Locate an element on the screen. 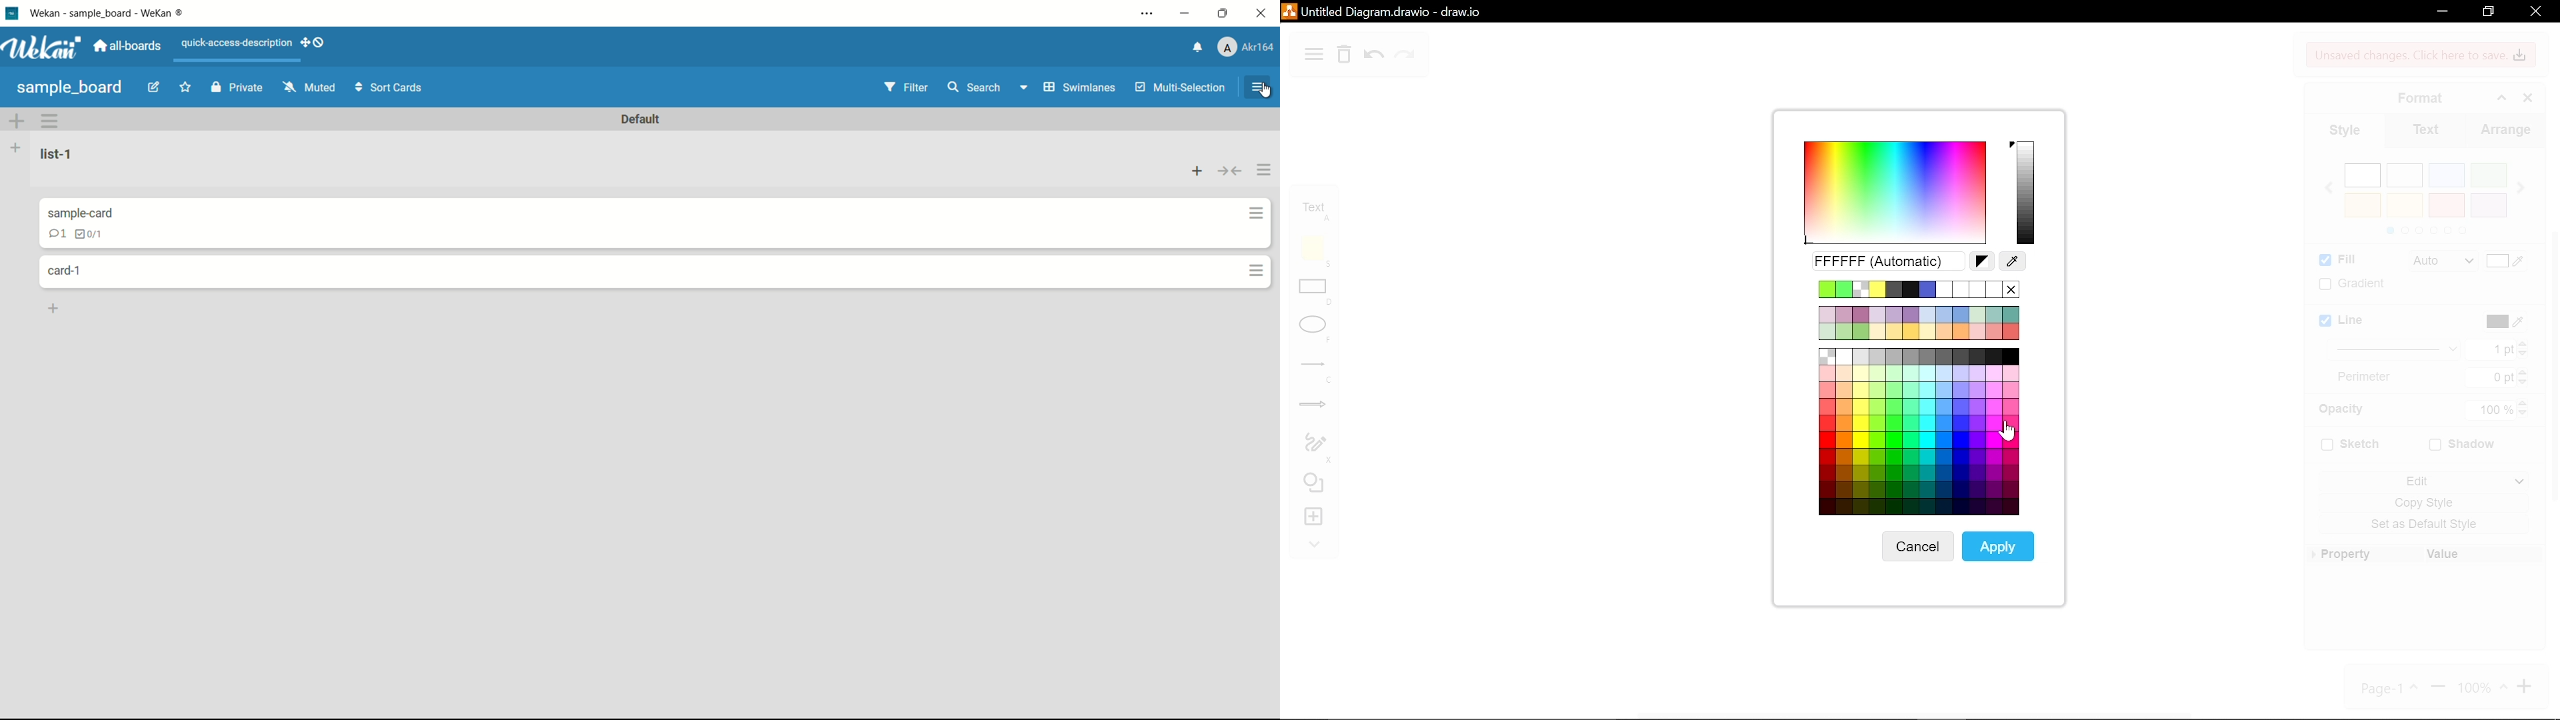 This screenshot has width=2576, height=728. profile is located at coordinates (1248, 48).